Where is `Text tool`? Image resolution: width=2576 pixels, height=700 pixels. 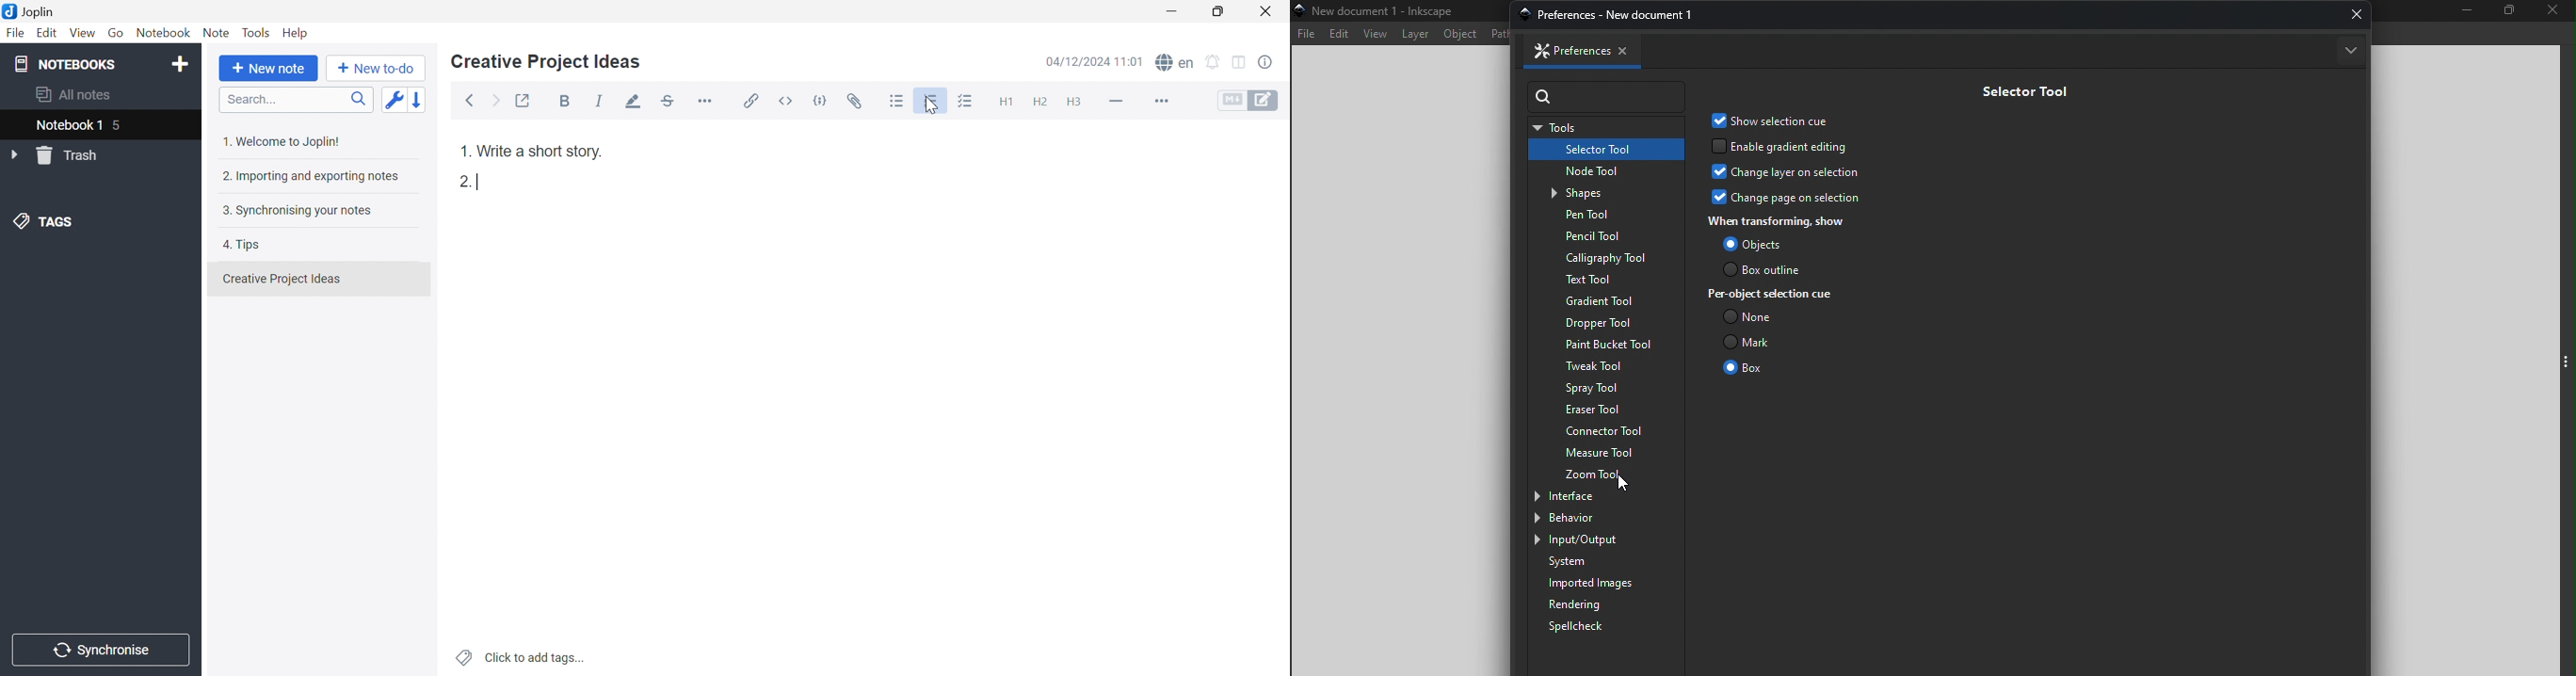 Text tool is located at coordinates (1590, 281).